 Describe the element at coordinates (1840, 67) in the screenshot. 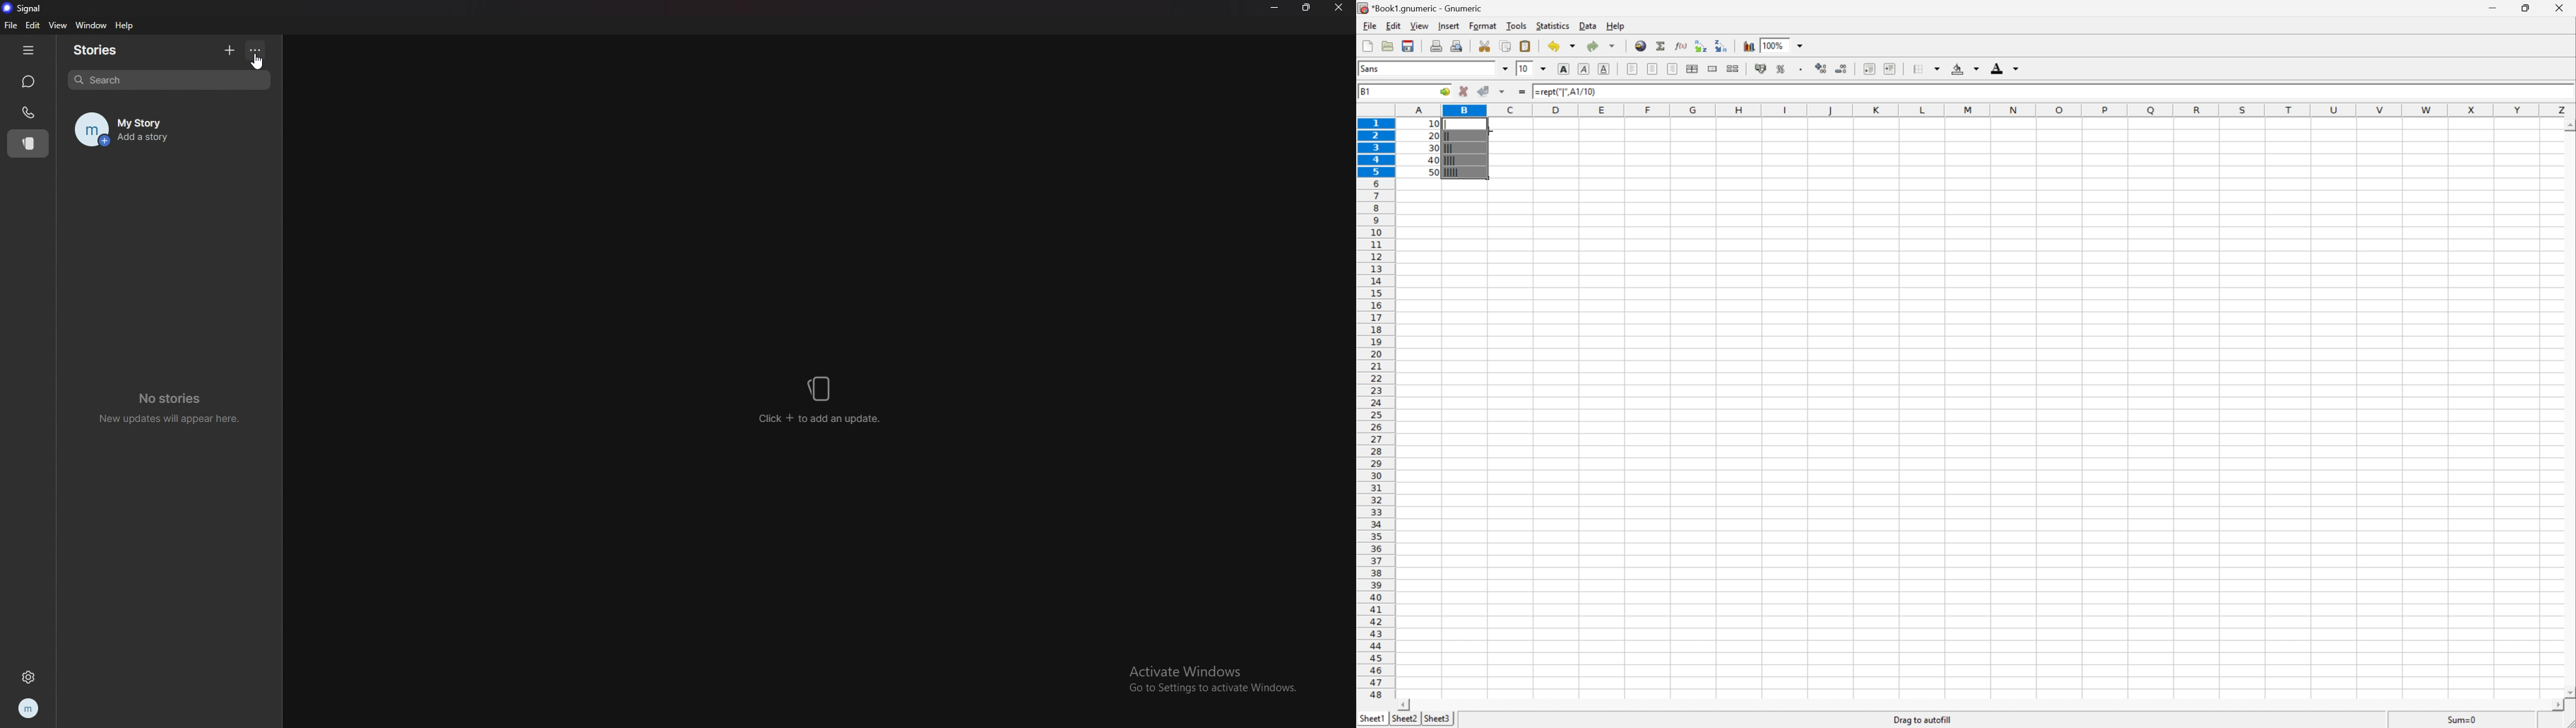

I see `Decrease the number of decimals displayed` at that location.